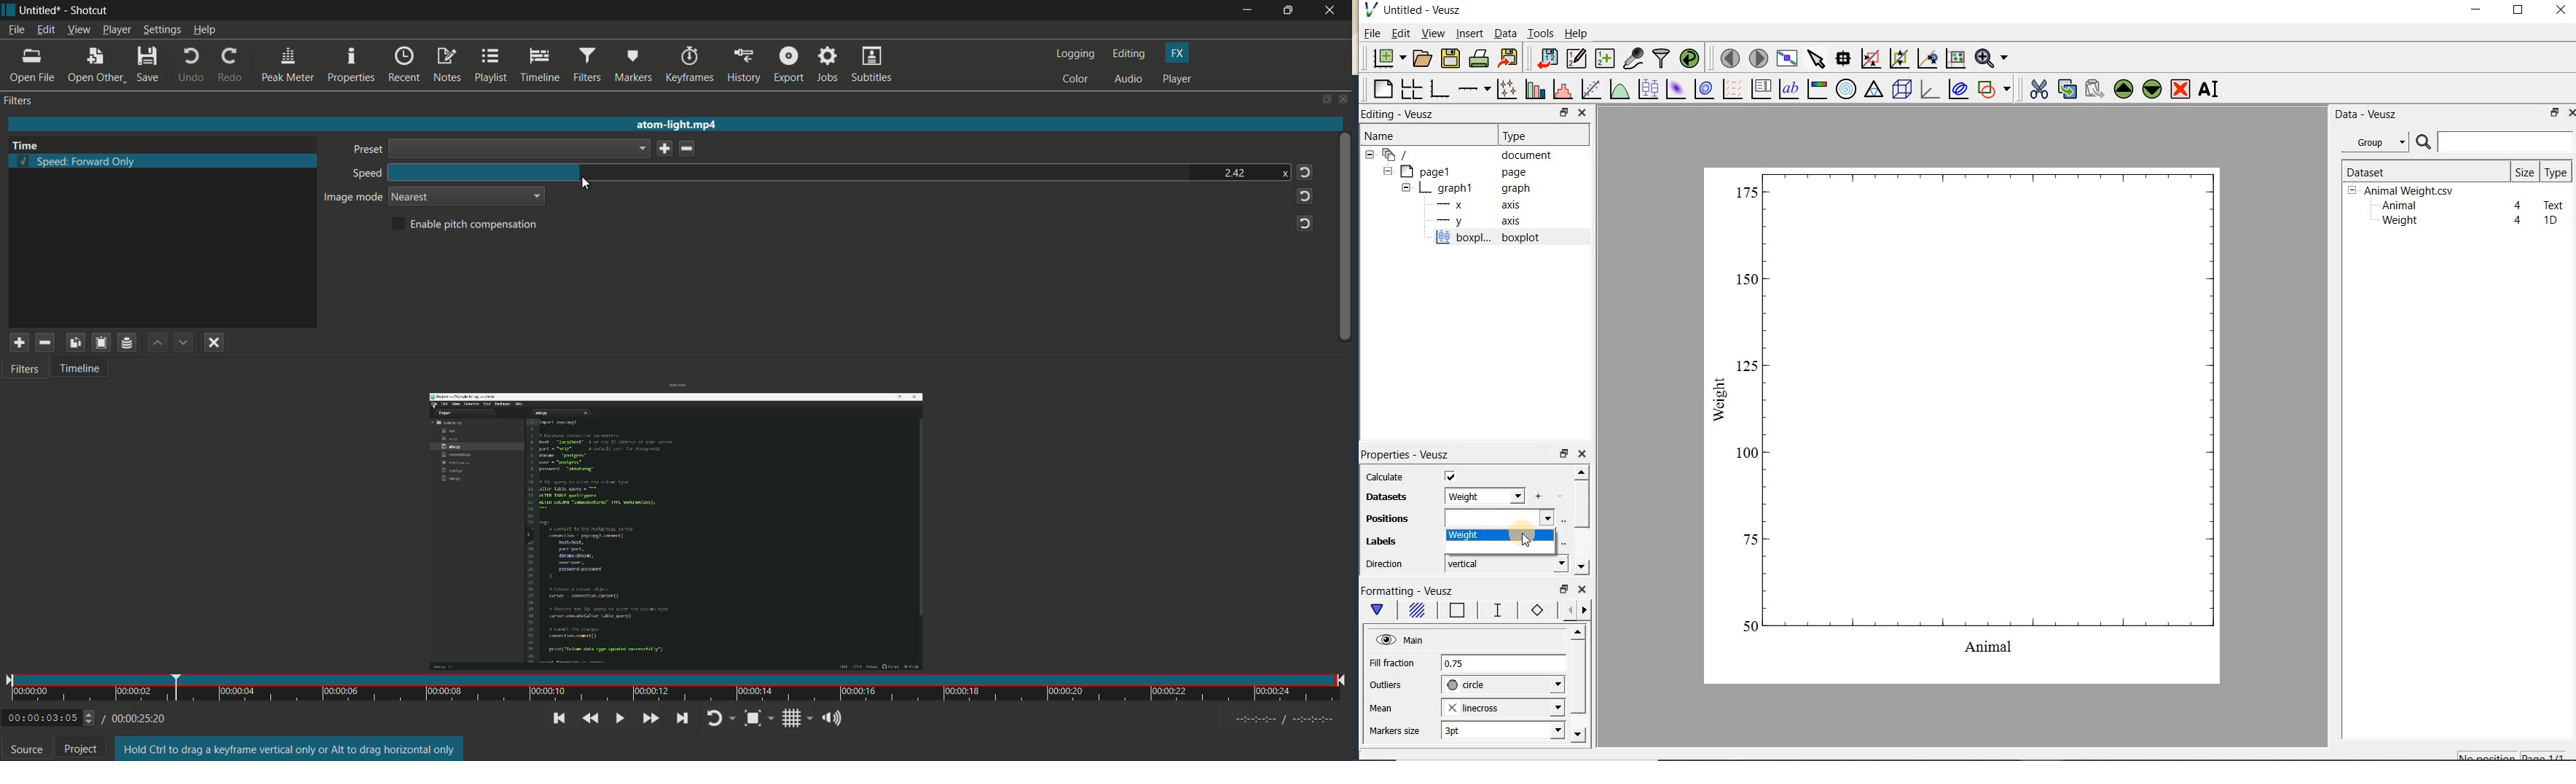 The image size is (2576, 784). Describe the element at coordinates (2094, 90) in the screenshot. I see `paste widget from the clipboard` at that location.